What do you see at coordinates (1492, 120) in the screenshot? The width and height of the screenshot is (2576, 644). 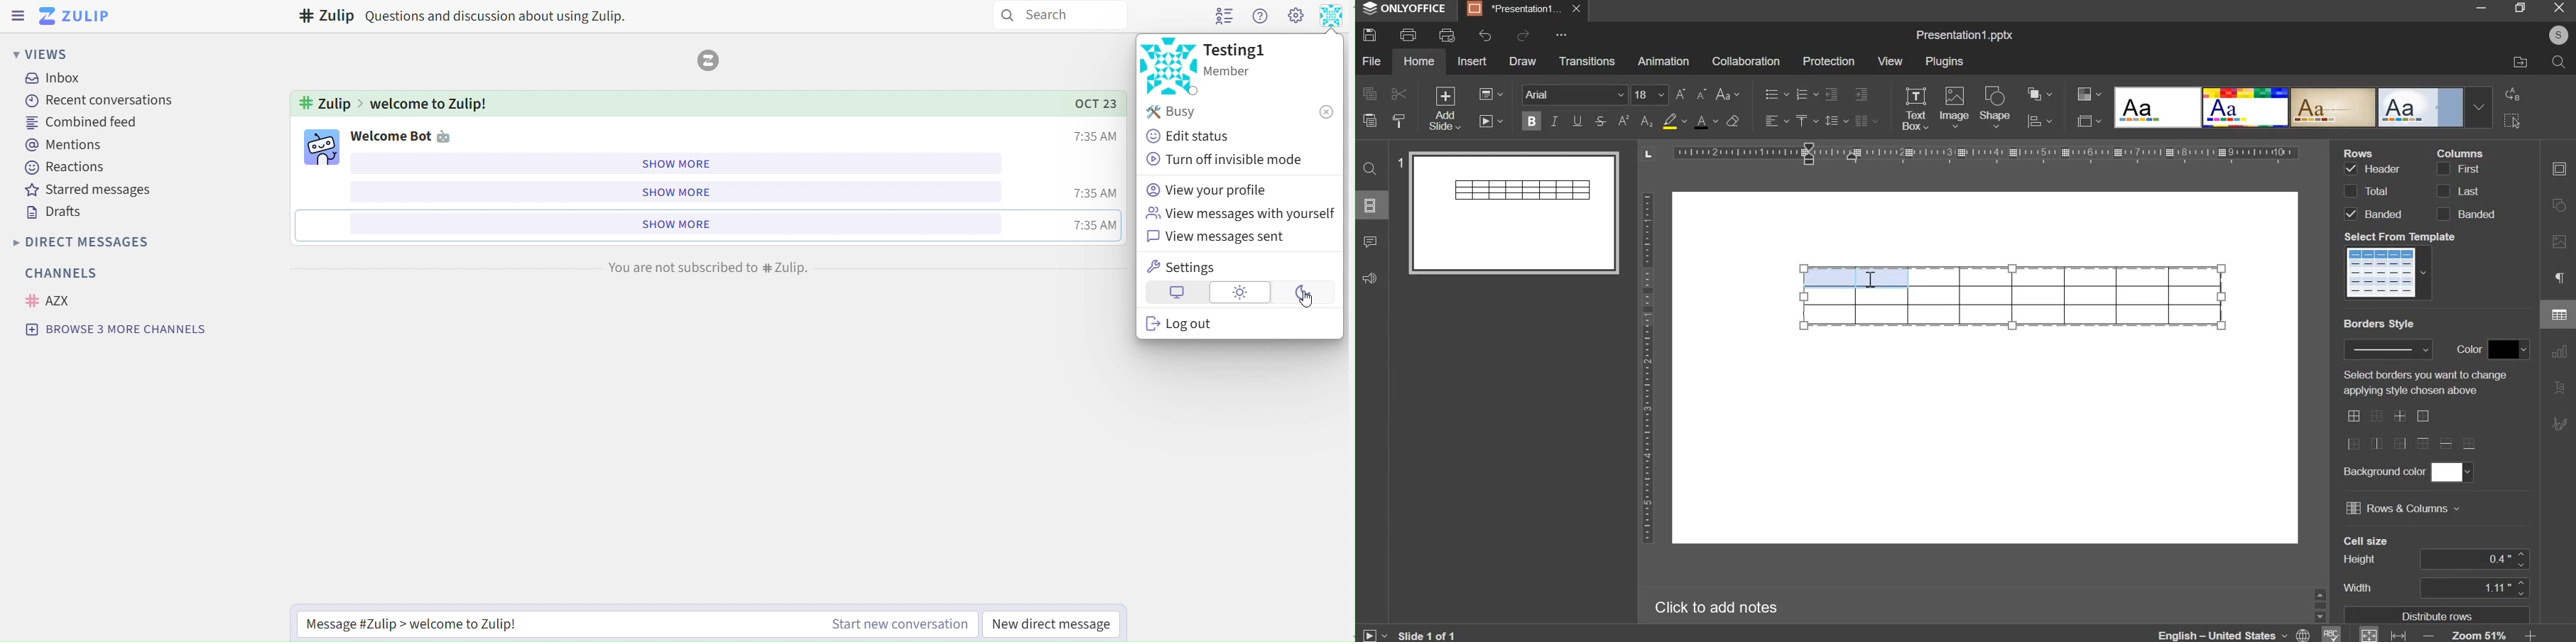 I see `slideshow` at bounding box center [1492, 120].